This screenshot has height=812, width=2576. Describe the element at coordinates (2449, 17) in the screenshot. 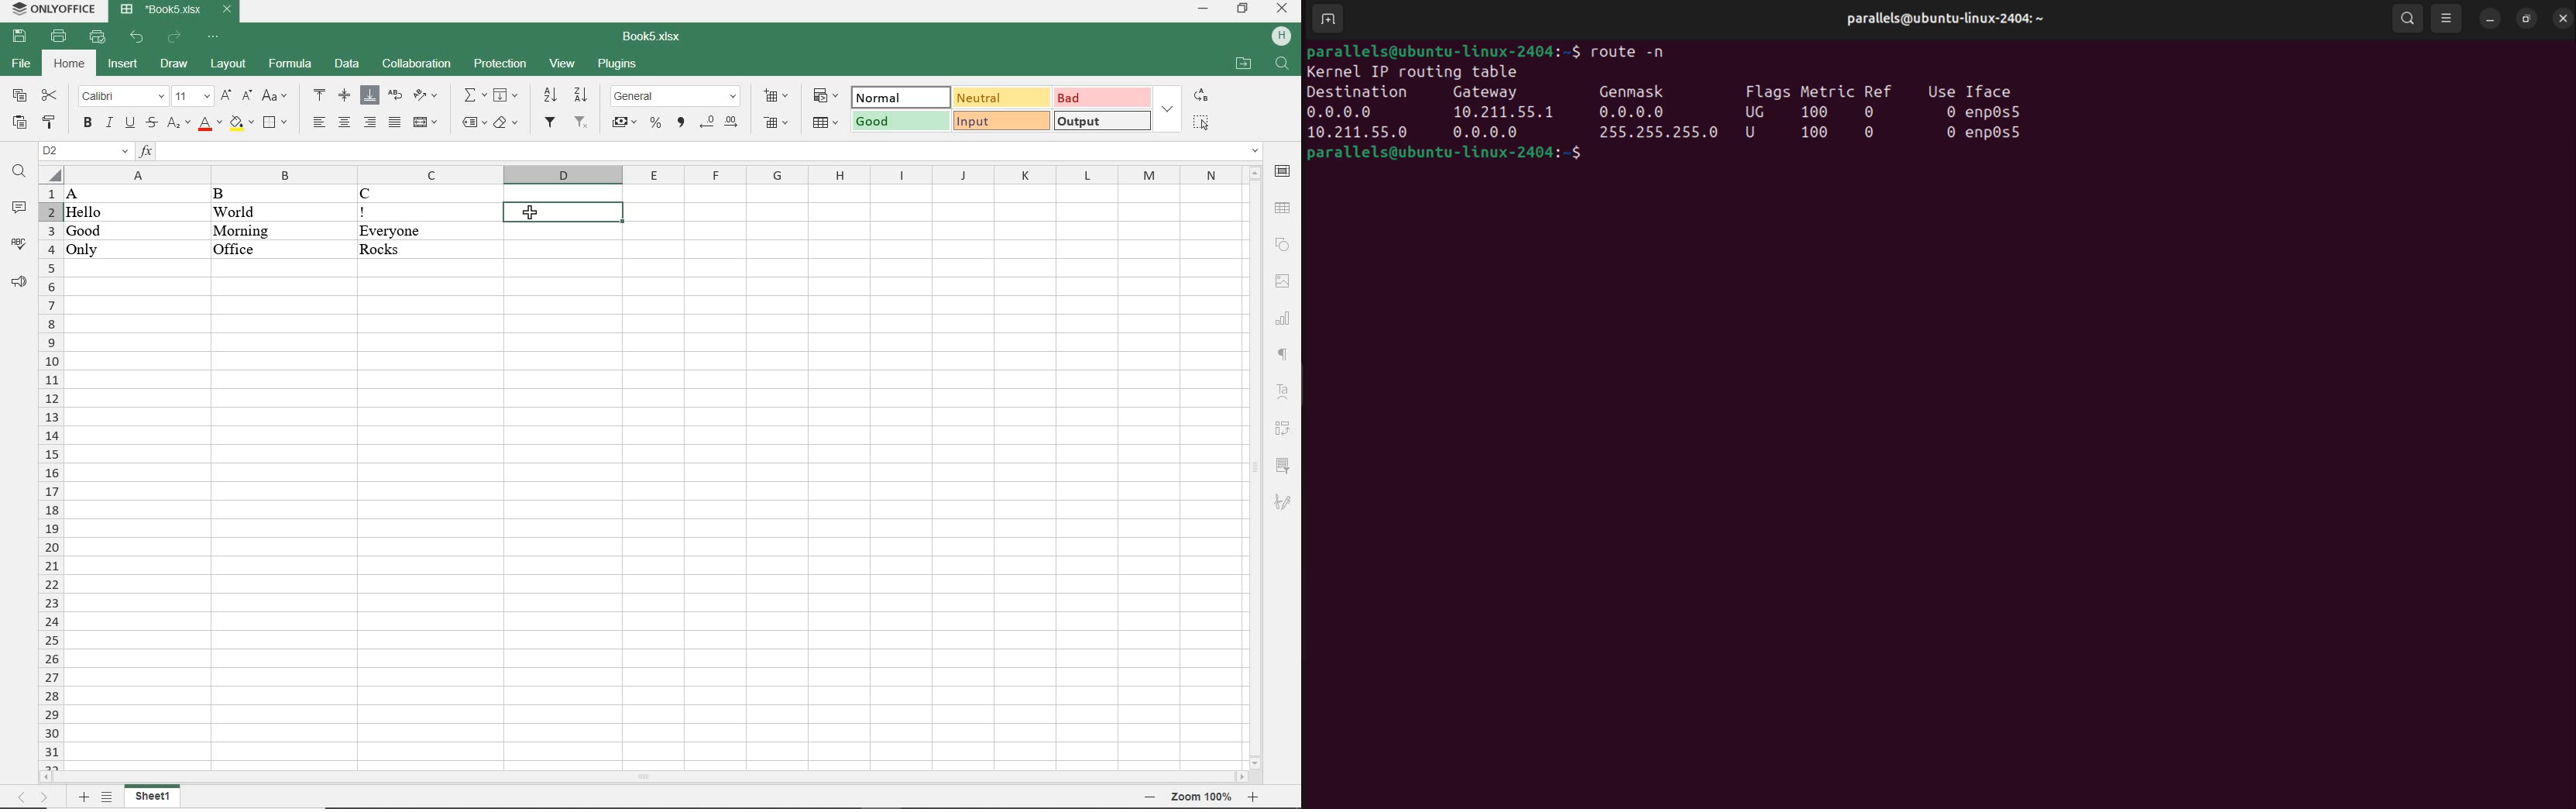

I see `view options` at that location.